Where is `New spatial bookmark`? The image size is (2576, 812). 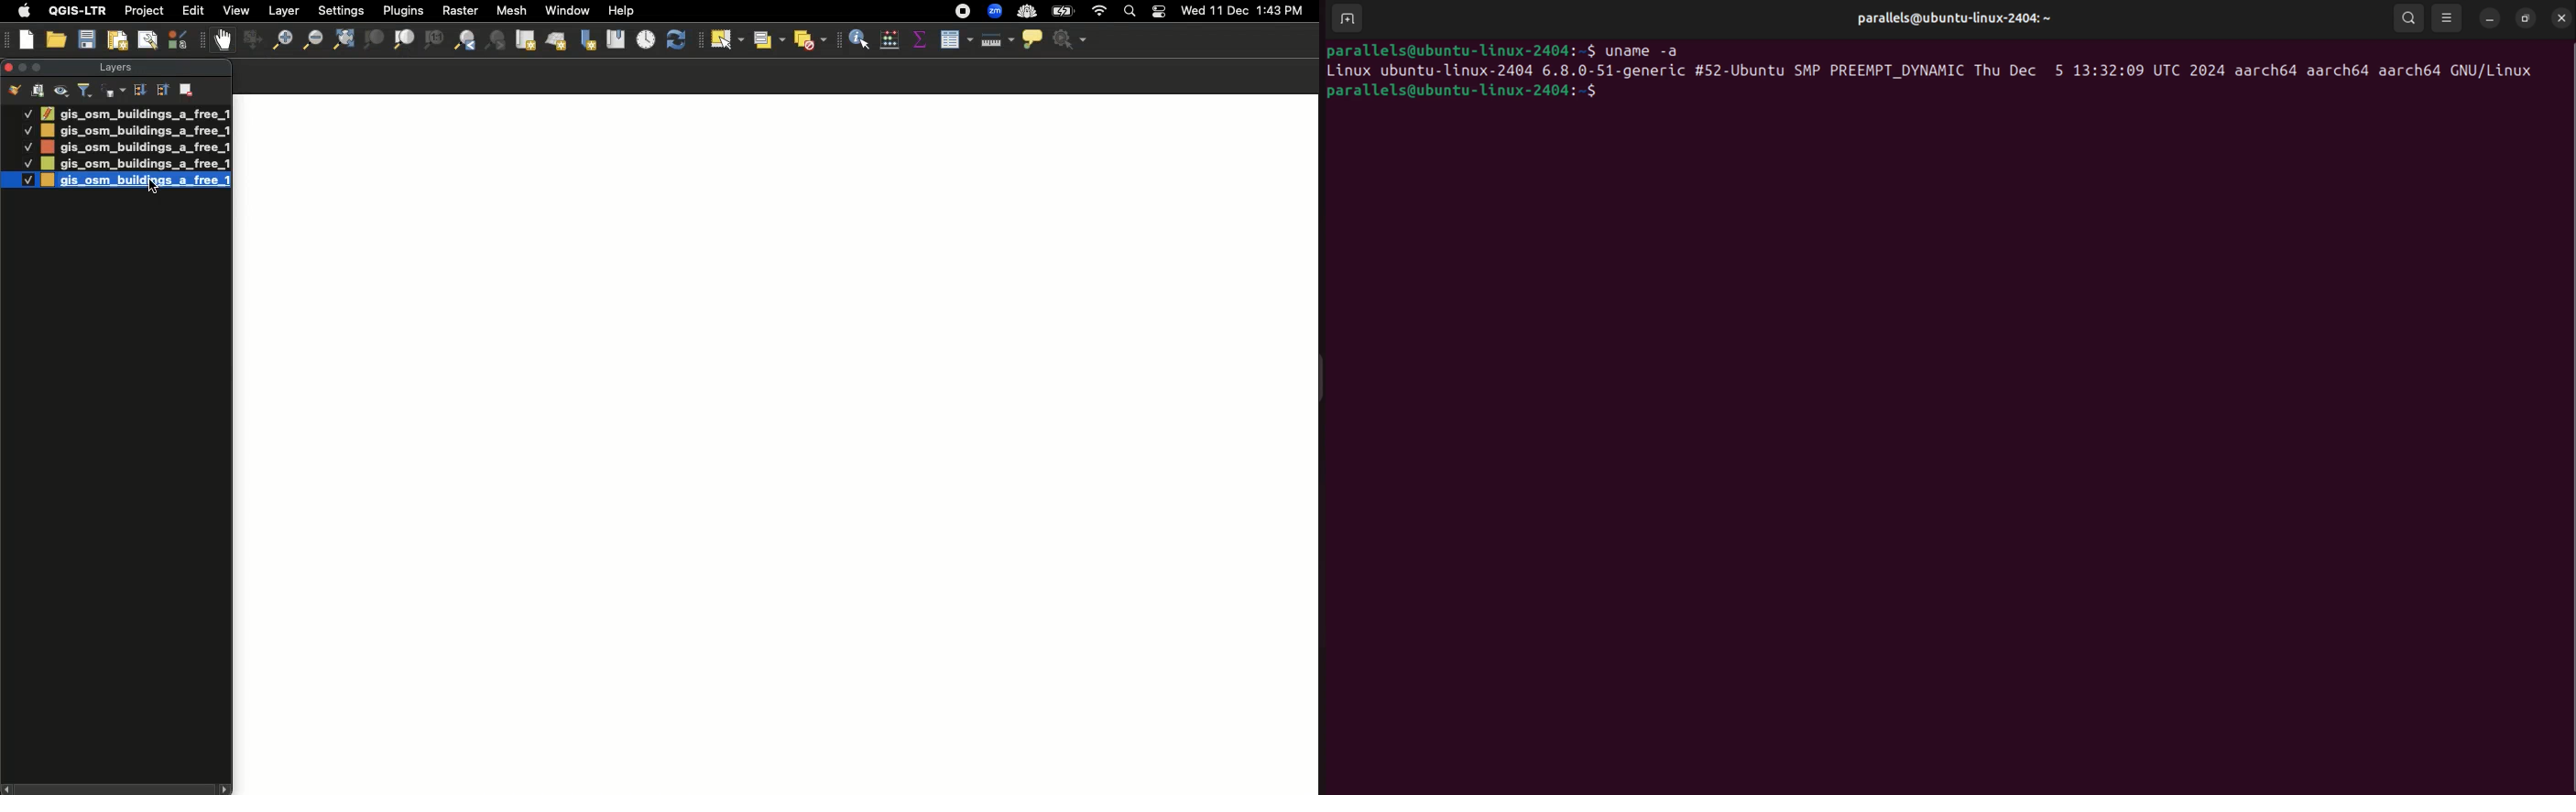
New spatial bookmark is located at coordinates (586, 41).